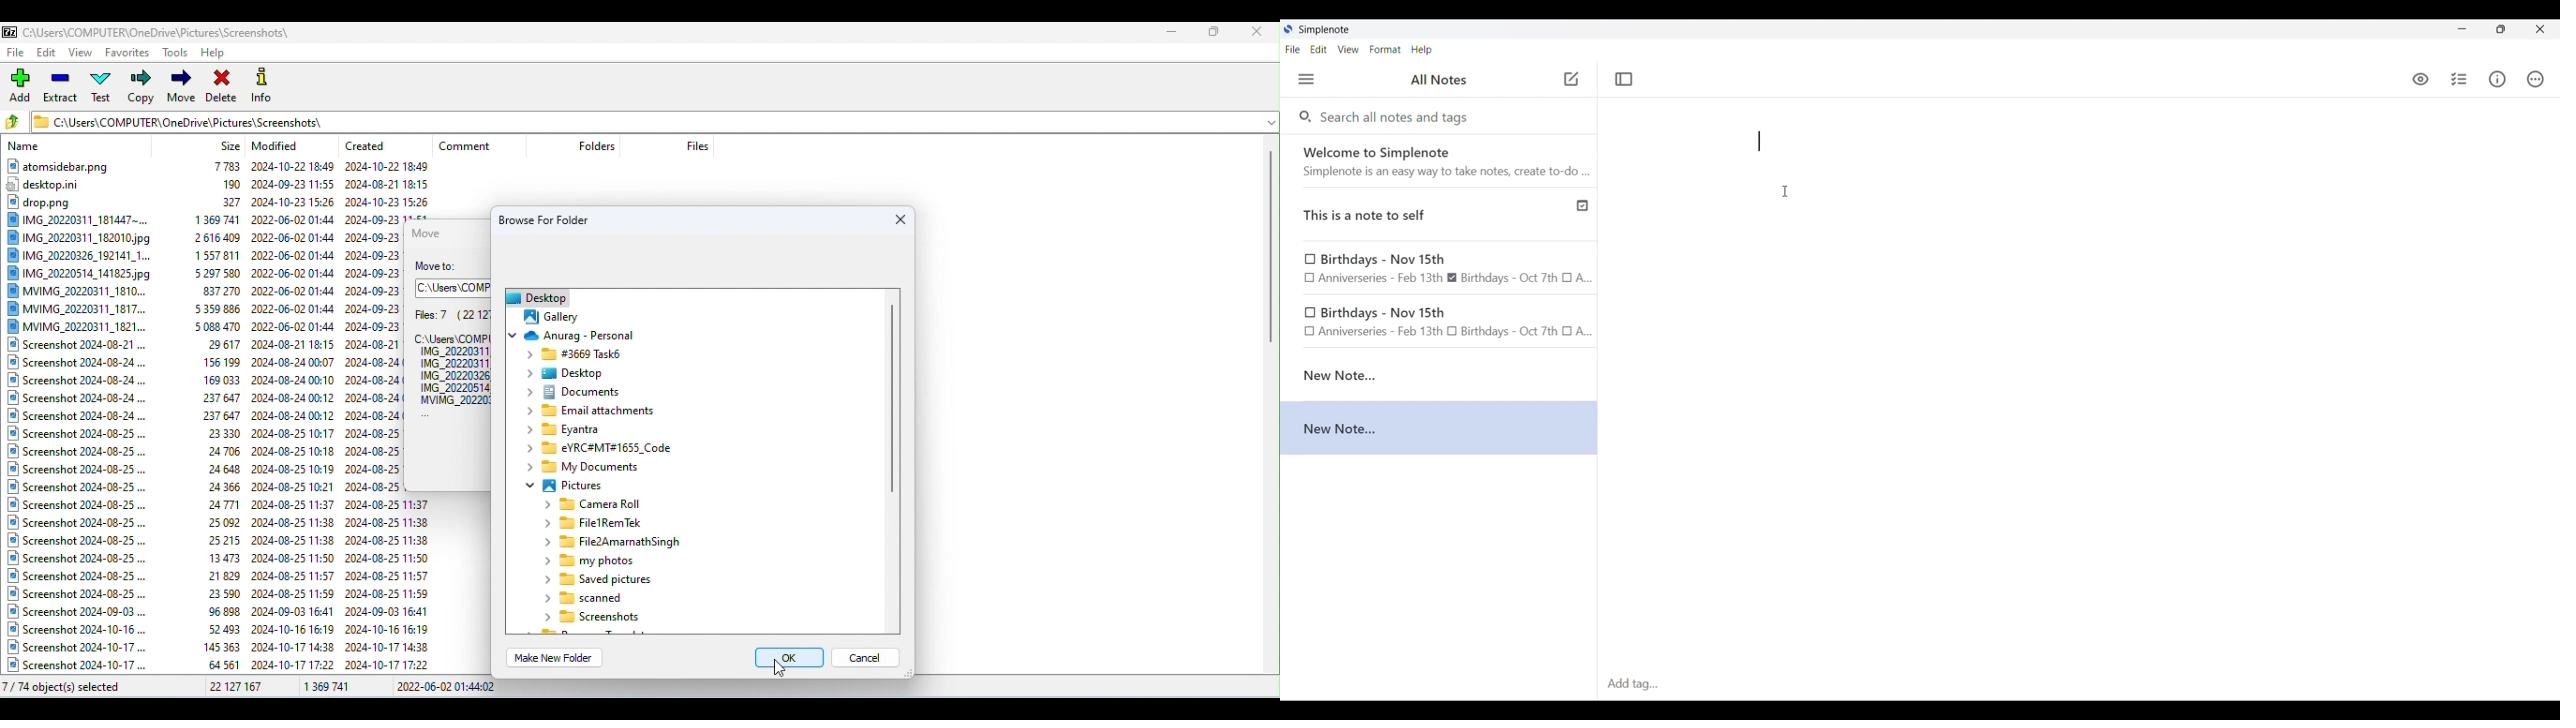  Describe the element at coordinates (1439, 269) in the screenshot. I see `Birthday note` at that location.